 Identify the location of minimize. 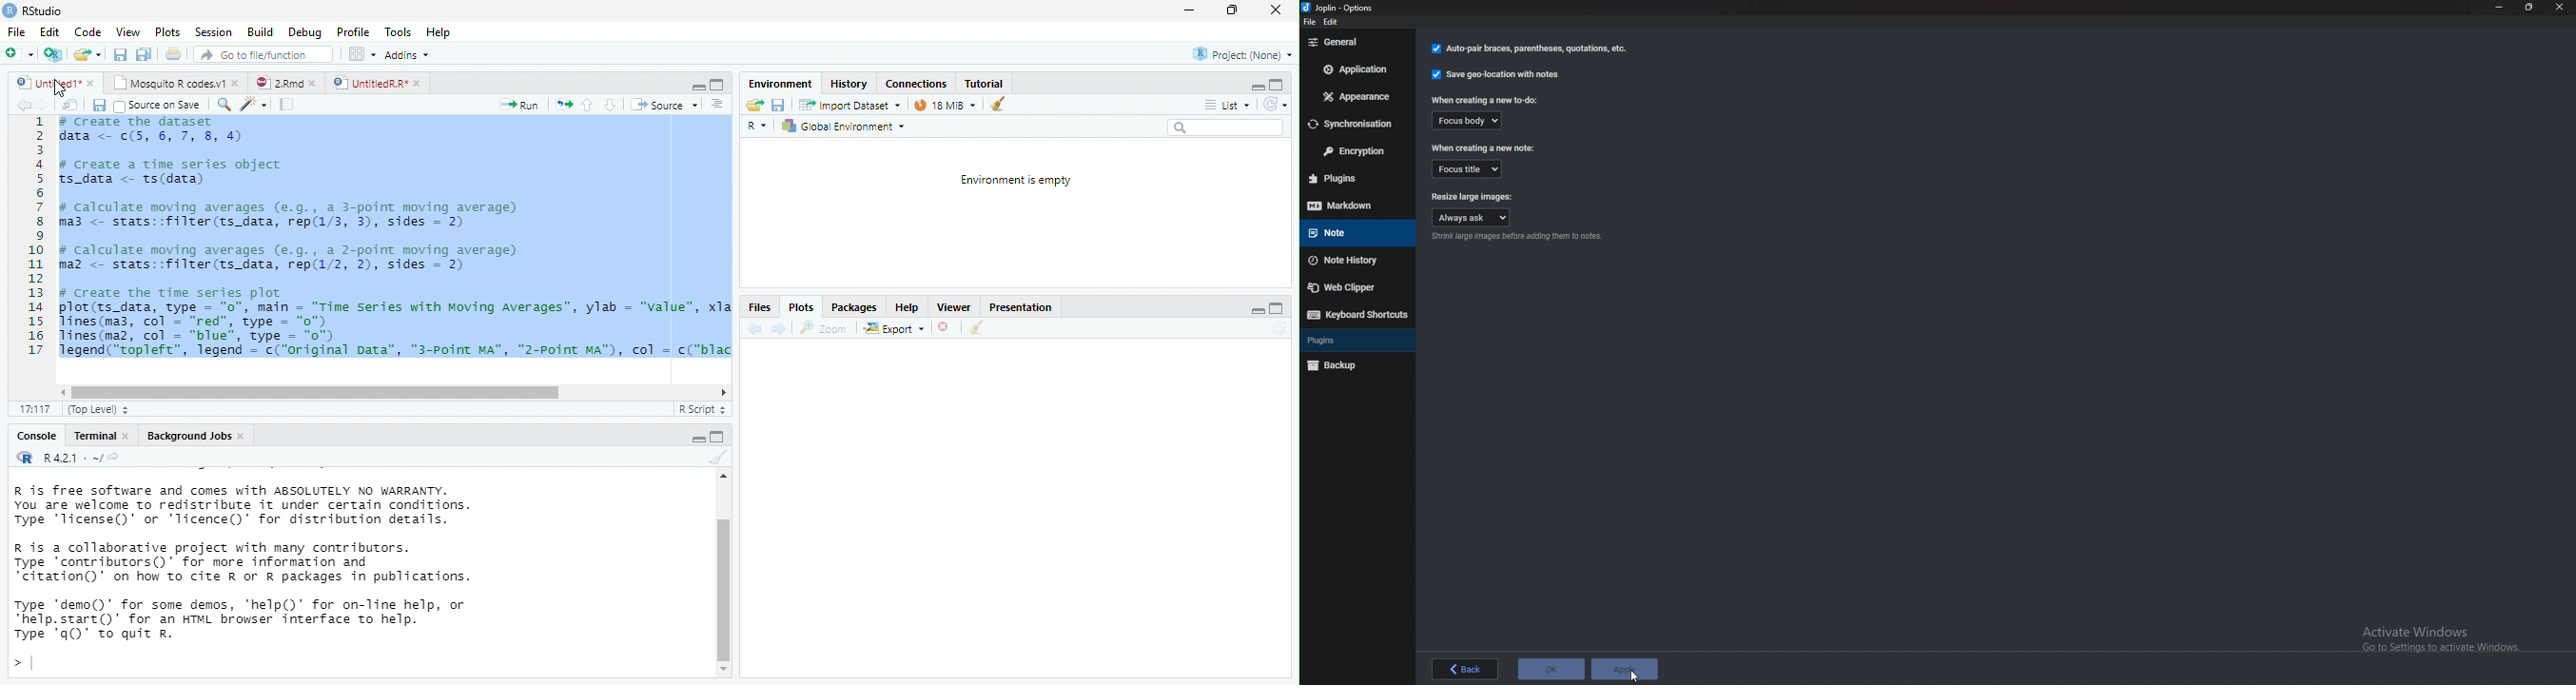
(698, 88).